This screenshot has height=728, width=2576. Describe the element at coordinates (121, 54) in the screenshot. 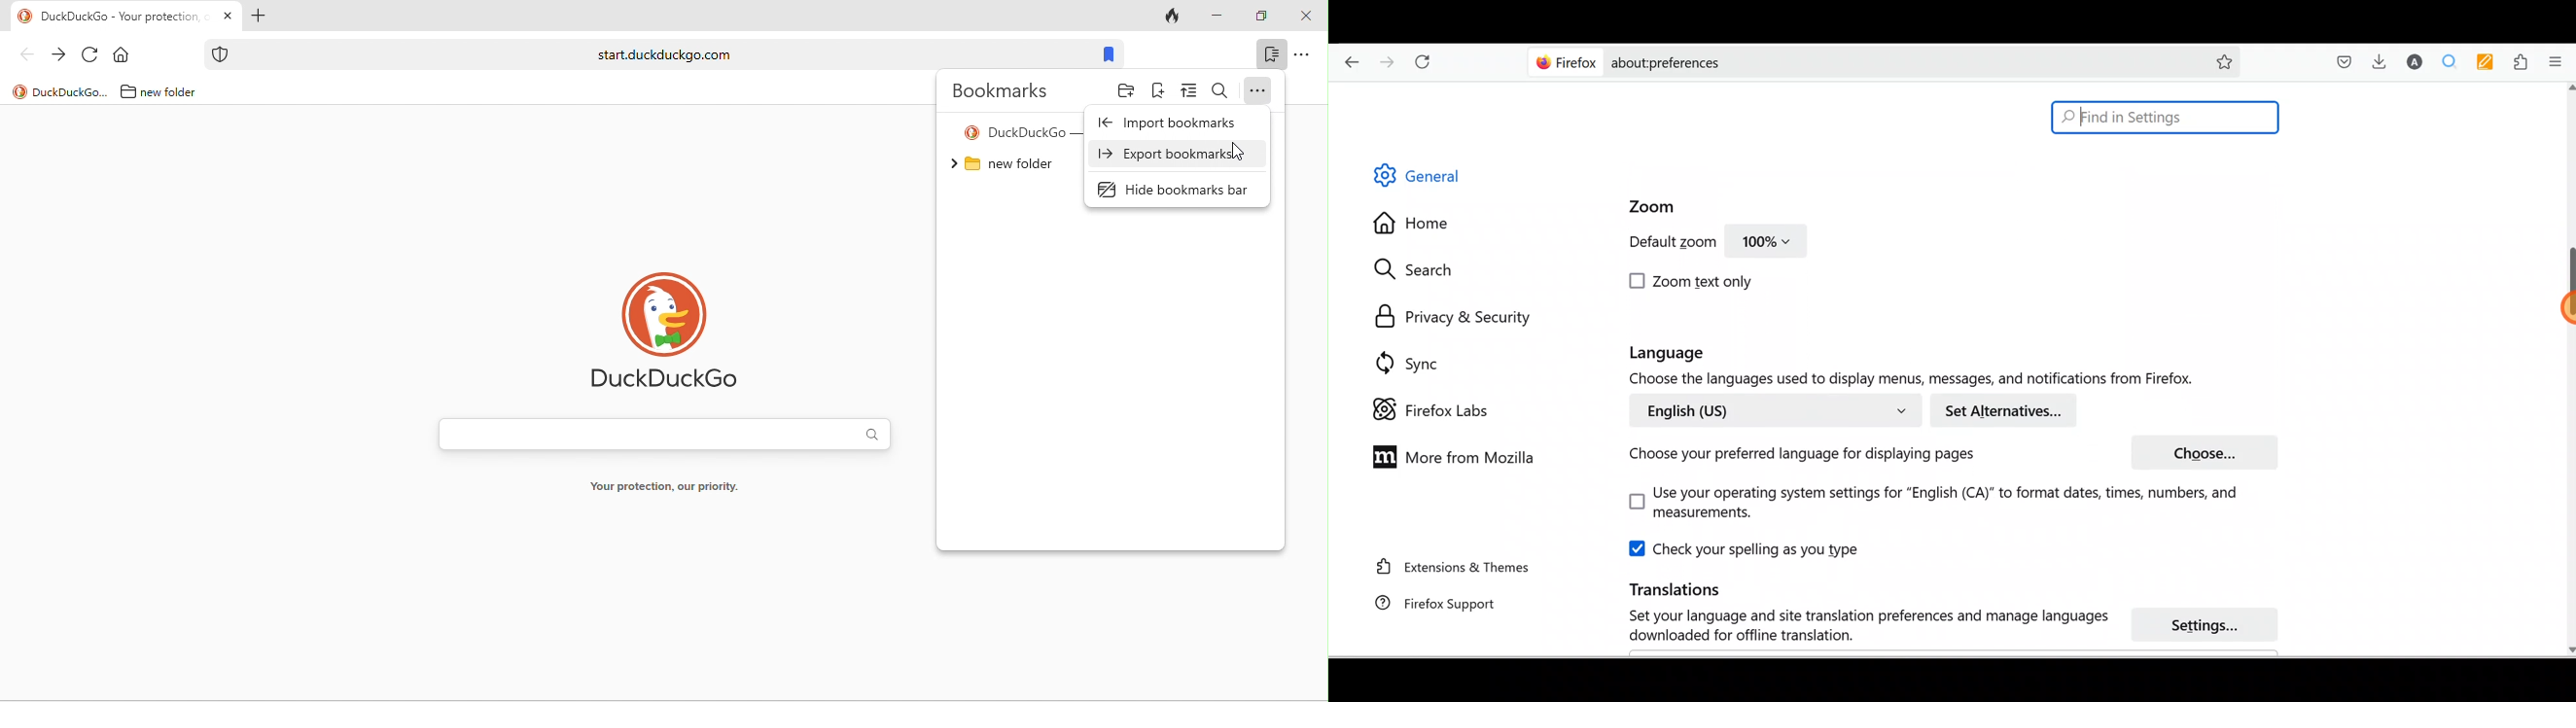

I see `home` at that location.